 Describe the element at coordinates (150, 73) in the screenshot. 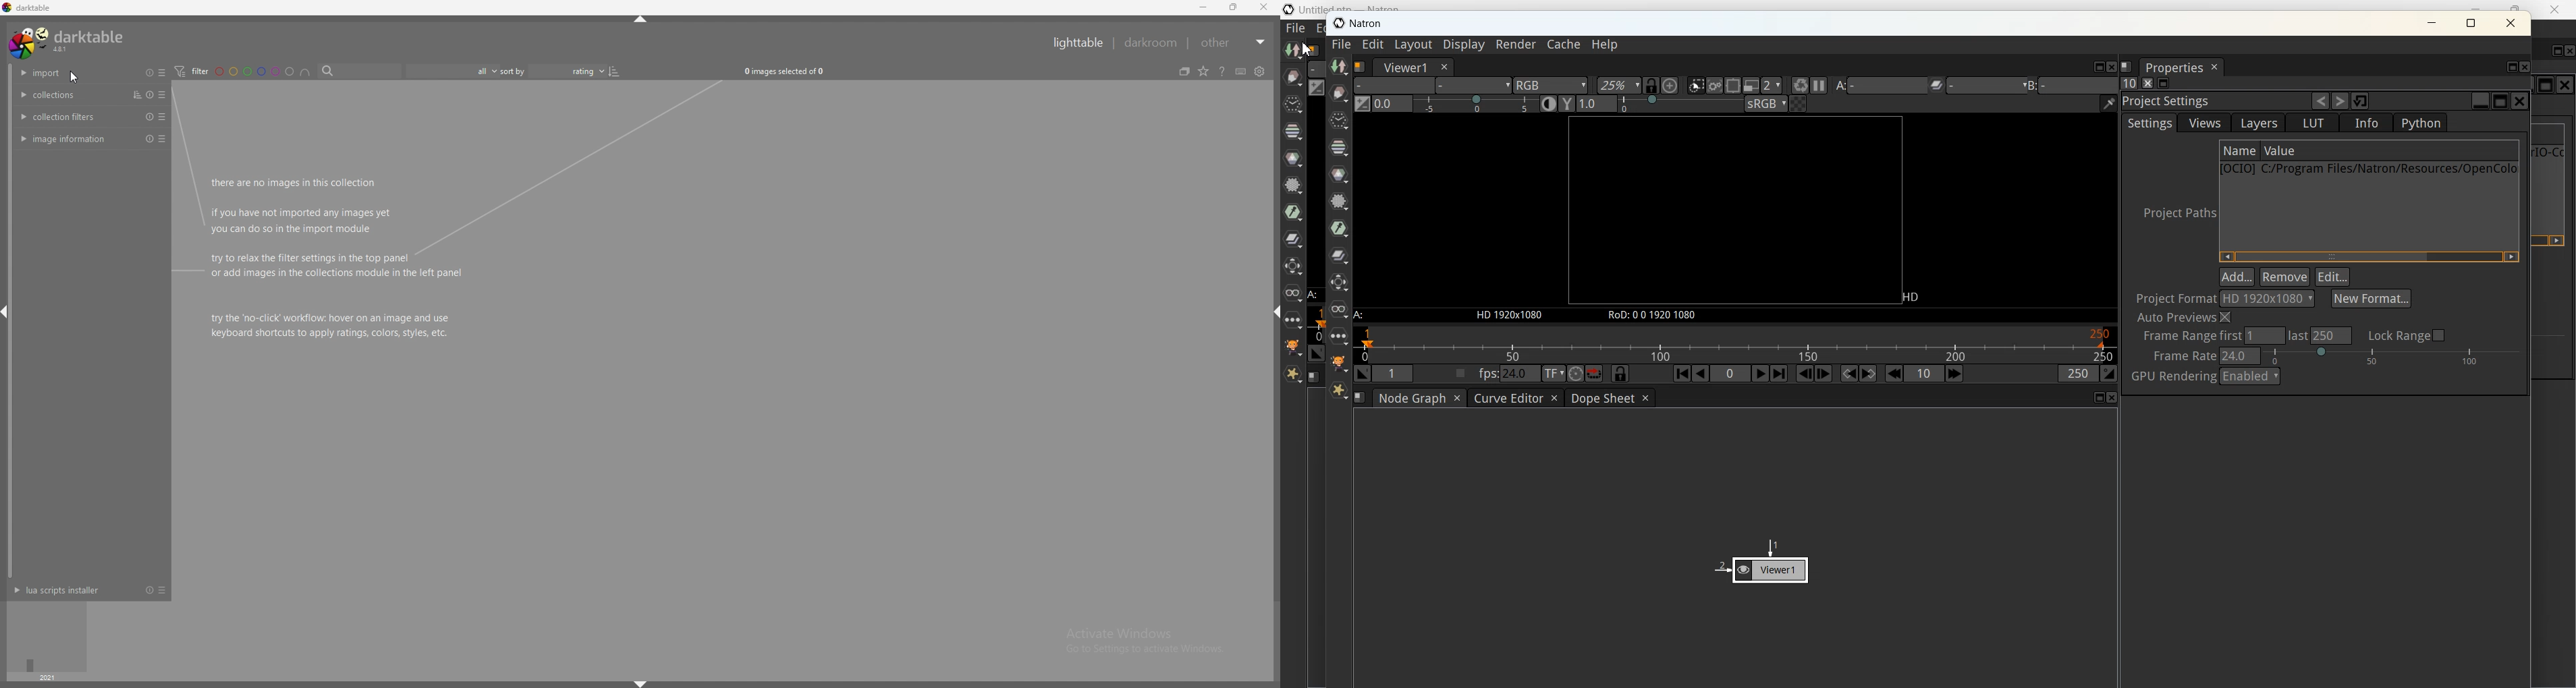

I see `reset` at that location.